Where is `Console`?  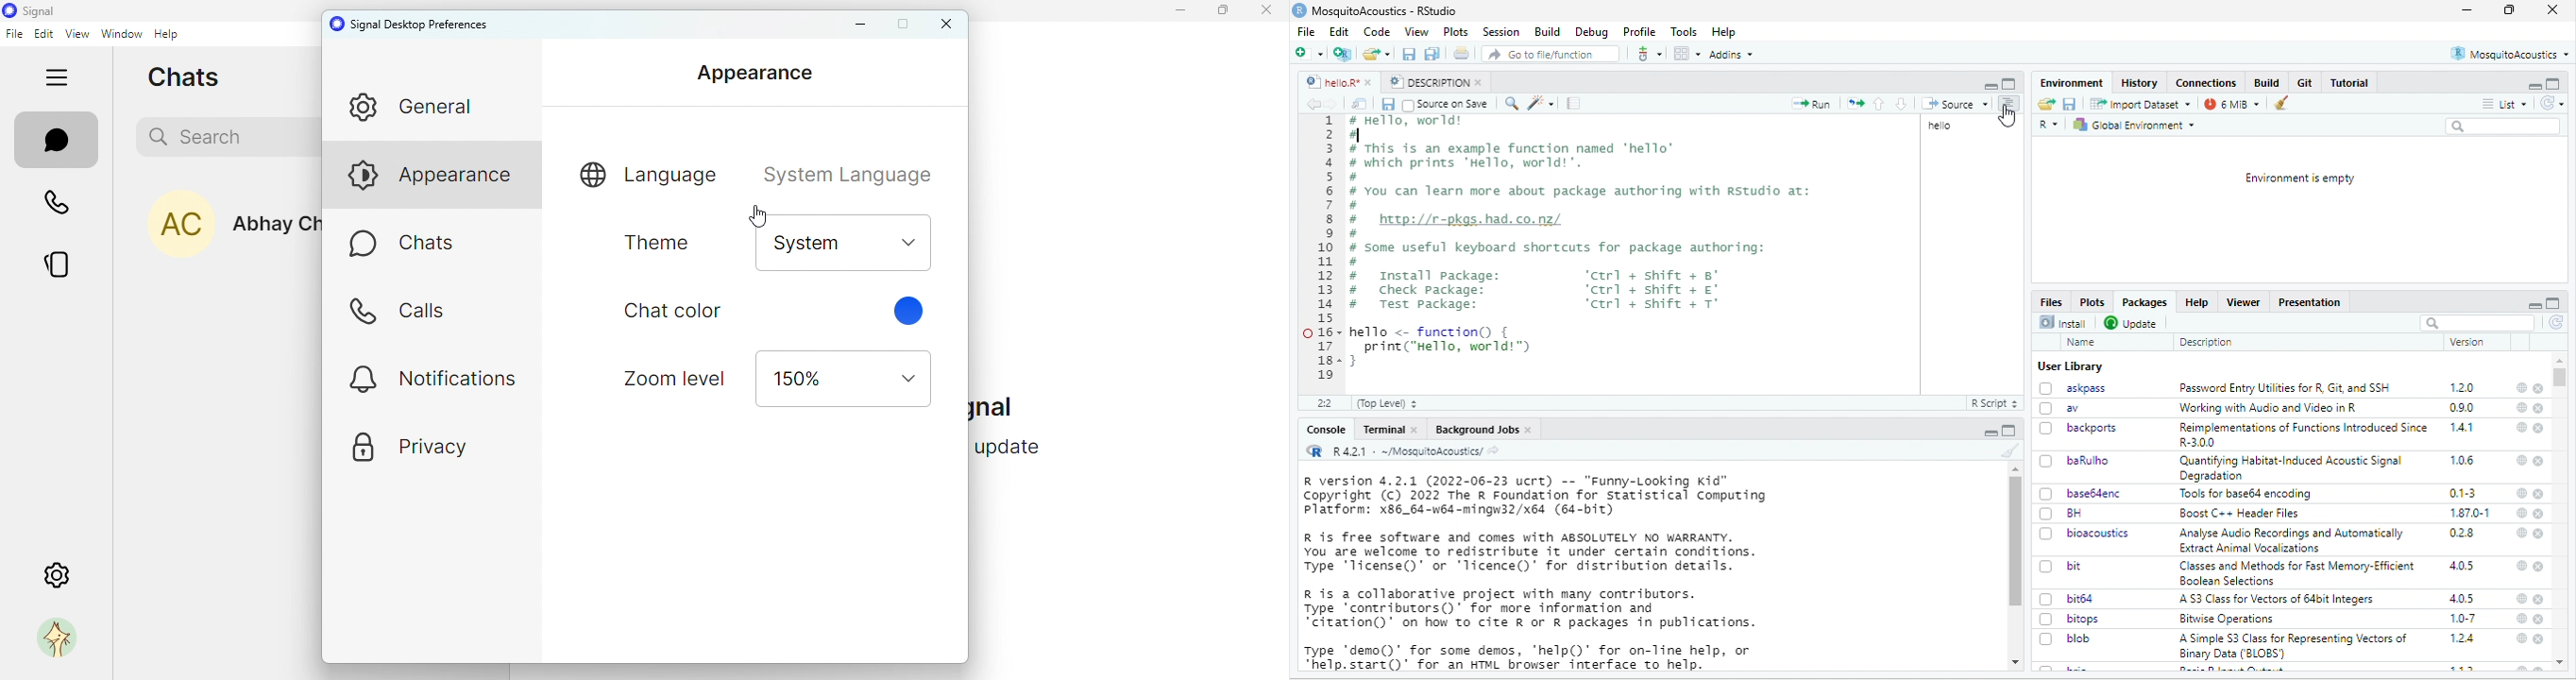
Console is located at coordinates (1327, 430).